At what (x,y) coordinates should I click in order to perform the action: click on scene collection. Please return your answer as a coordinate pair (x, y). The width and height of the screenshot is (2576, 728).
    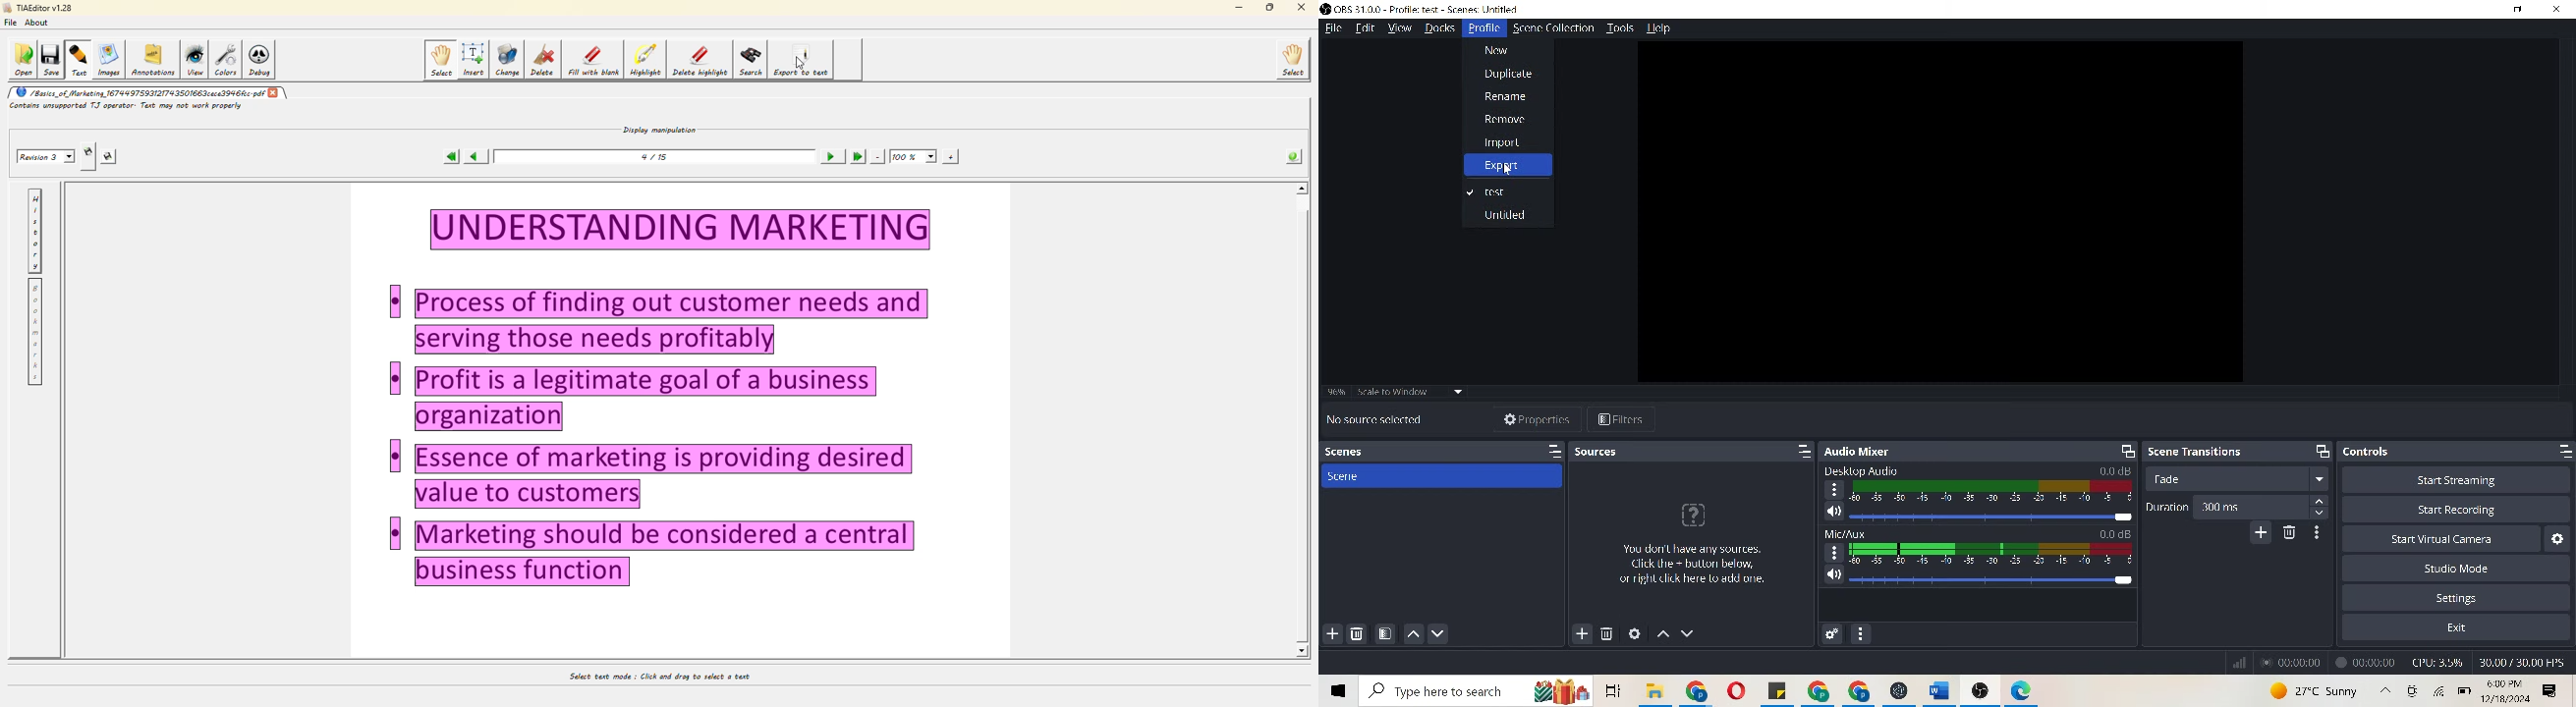
    Looking at the image, I should click on (1553, 27).